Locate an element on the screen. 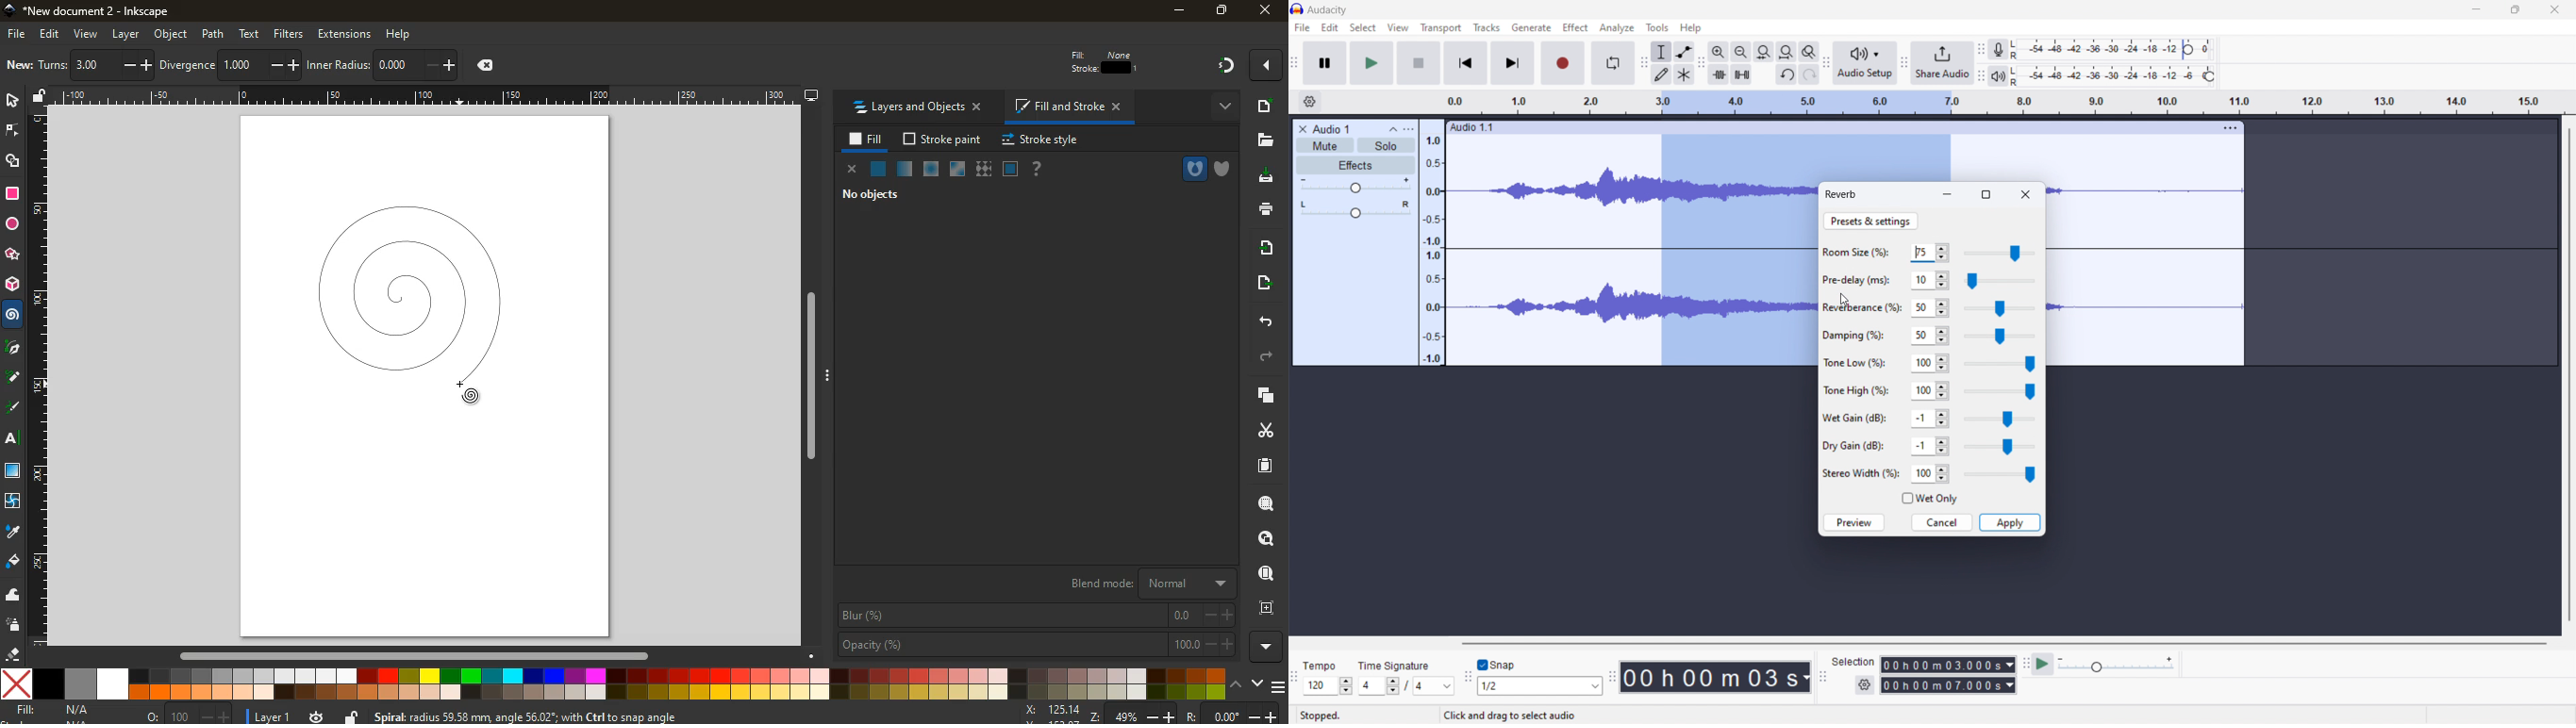 This screenshot has height=728, width=2576. glass is located at coordinates (12, 471).